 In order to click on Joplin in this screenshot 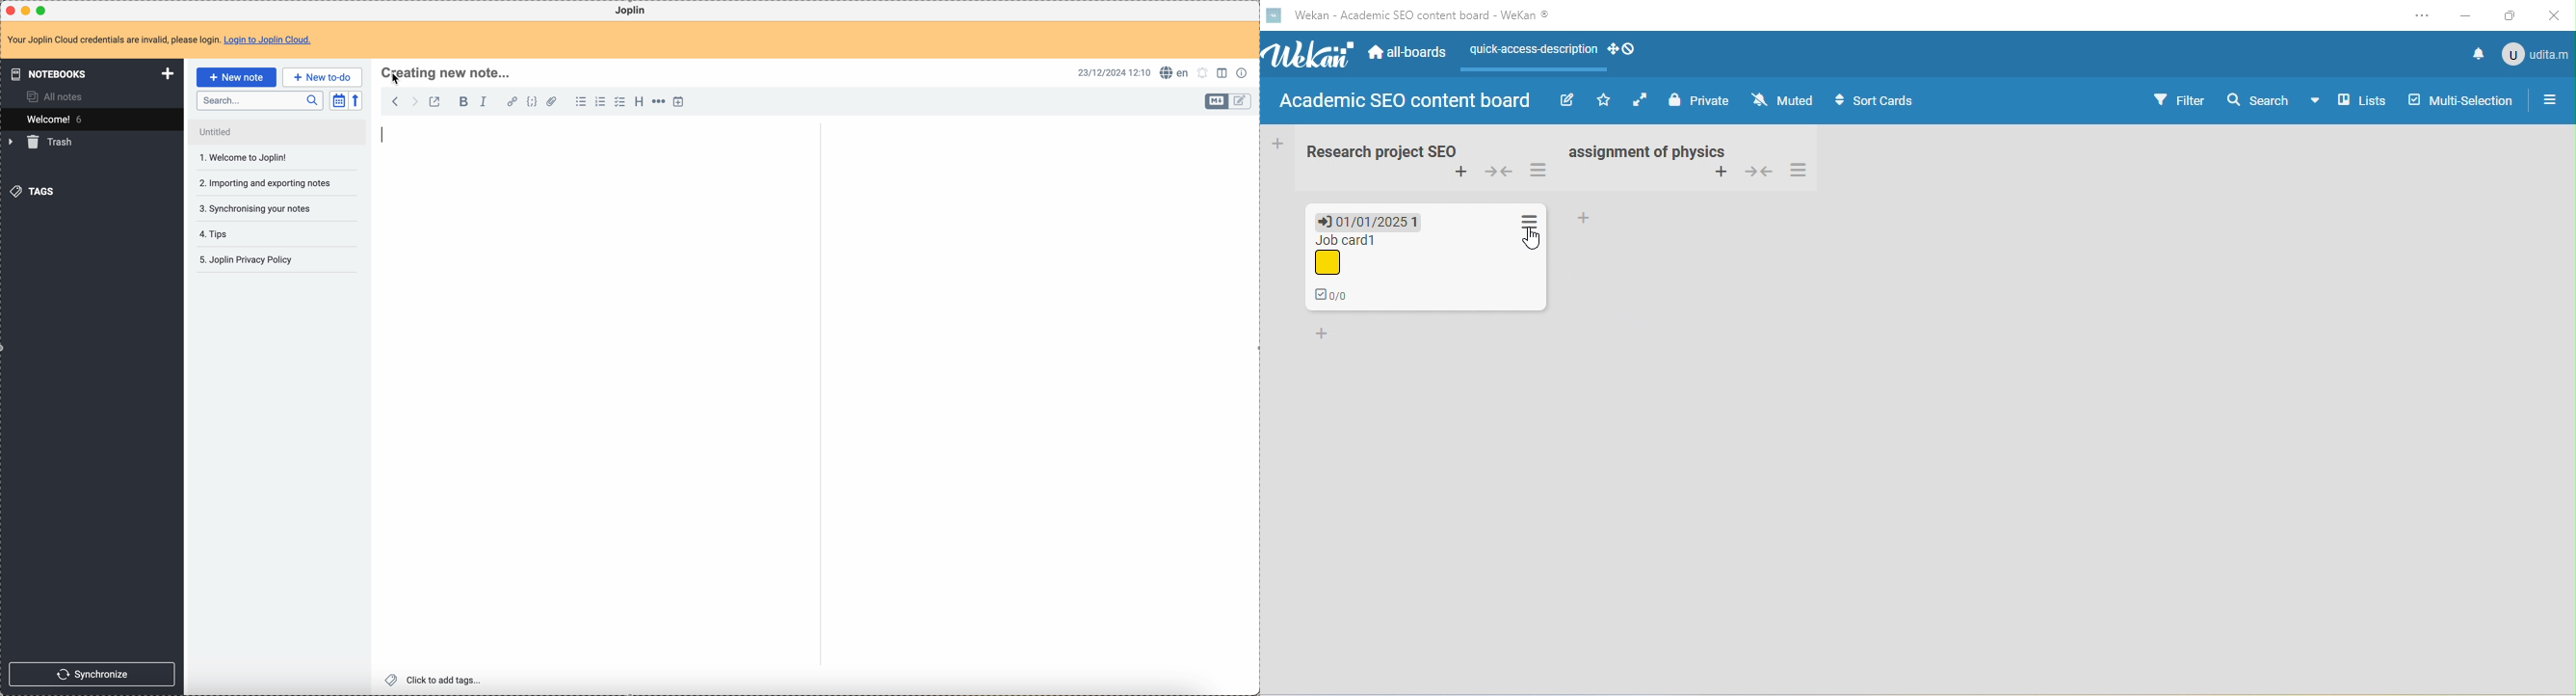, I will do `click(632, 11)`.